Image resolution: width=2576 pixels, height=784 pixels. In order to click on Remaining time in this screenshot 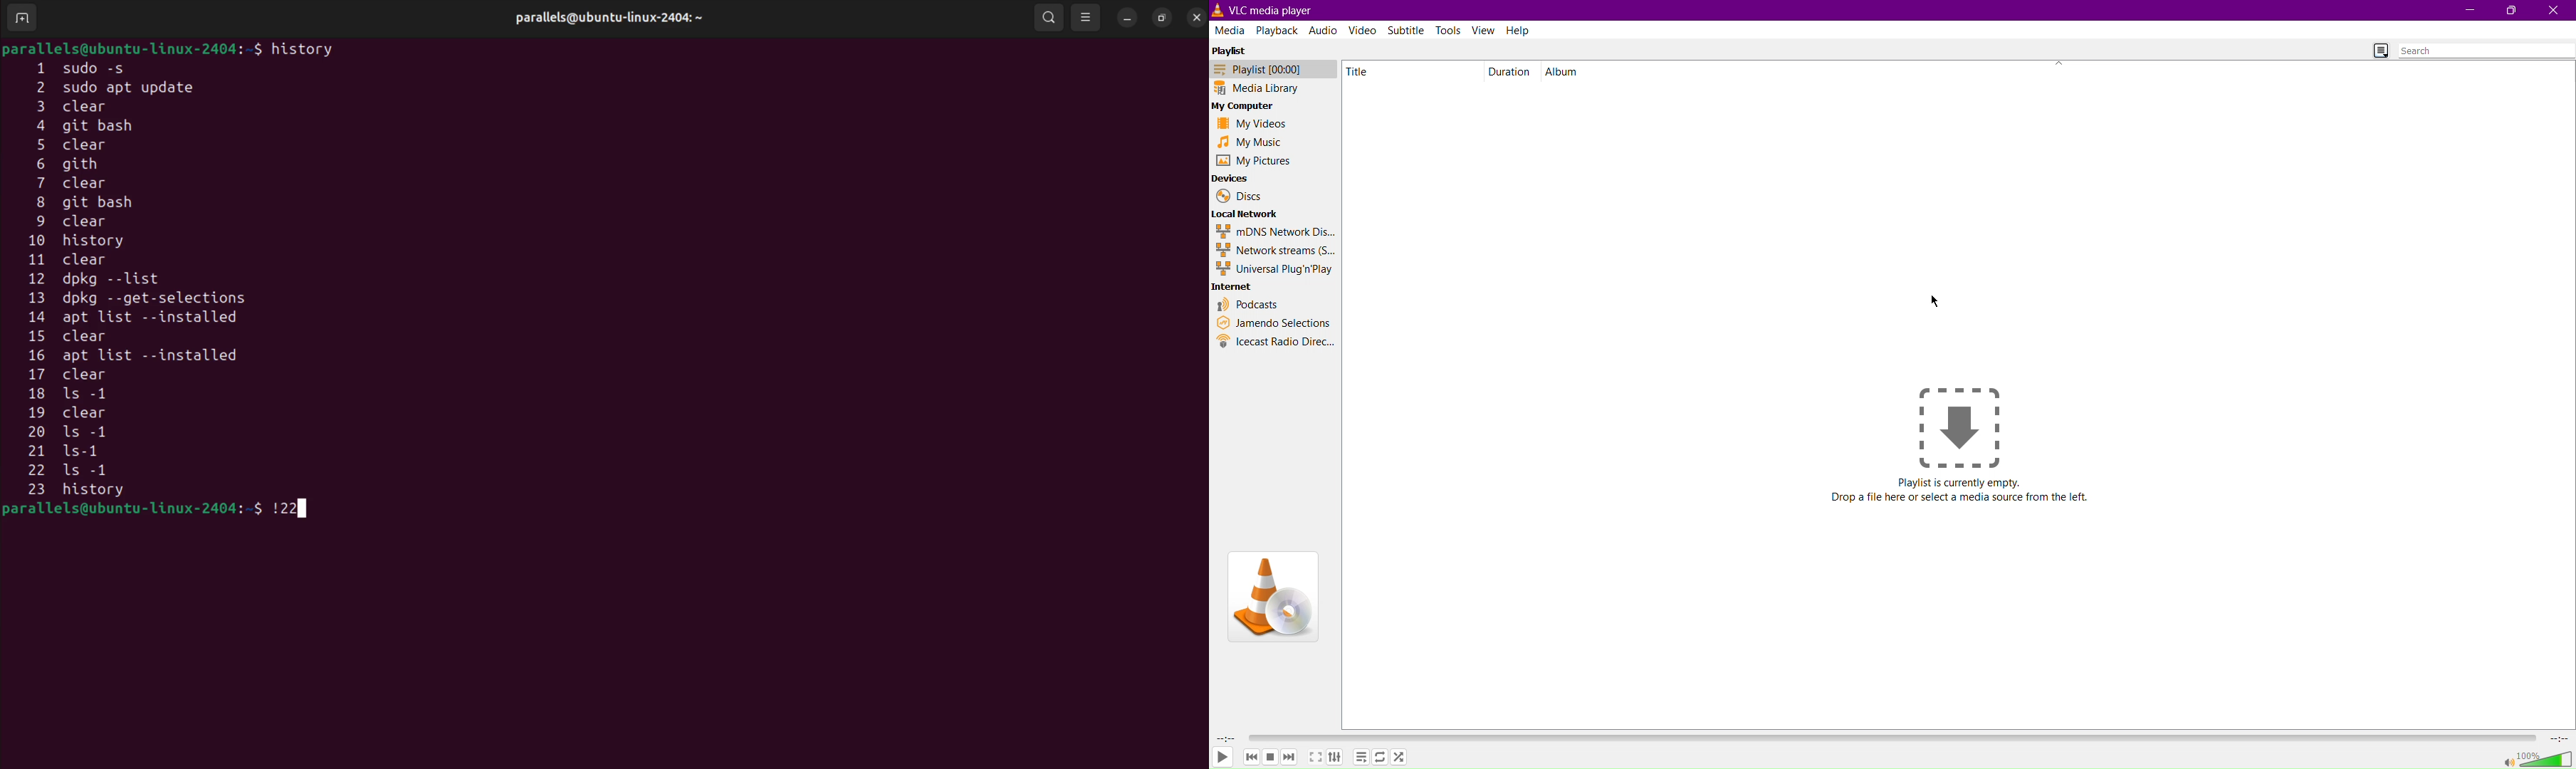, I will do `click(2560, 738)`.